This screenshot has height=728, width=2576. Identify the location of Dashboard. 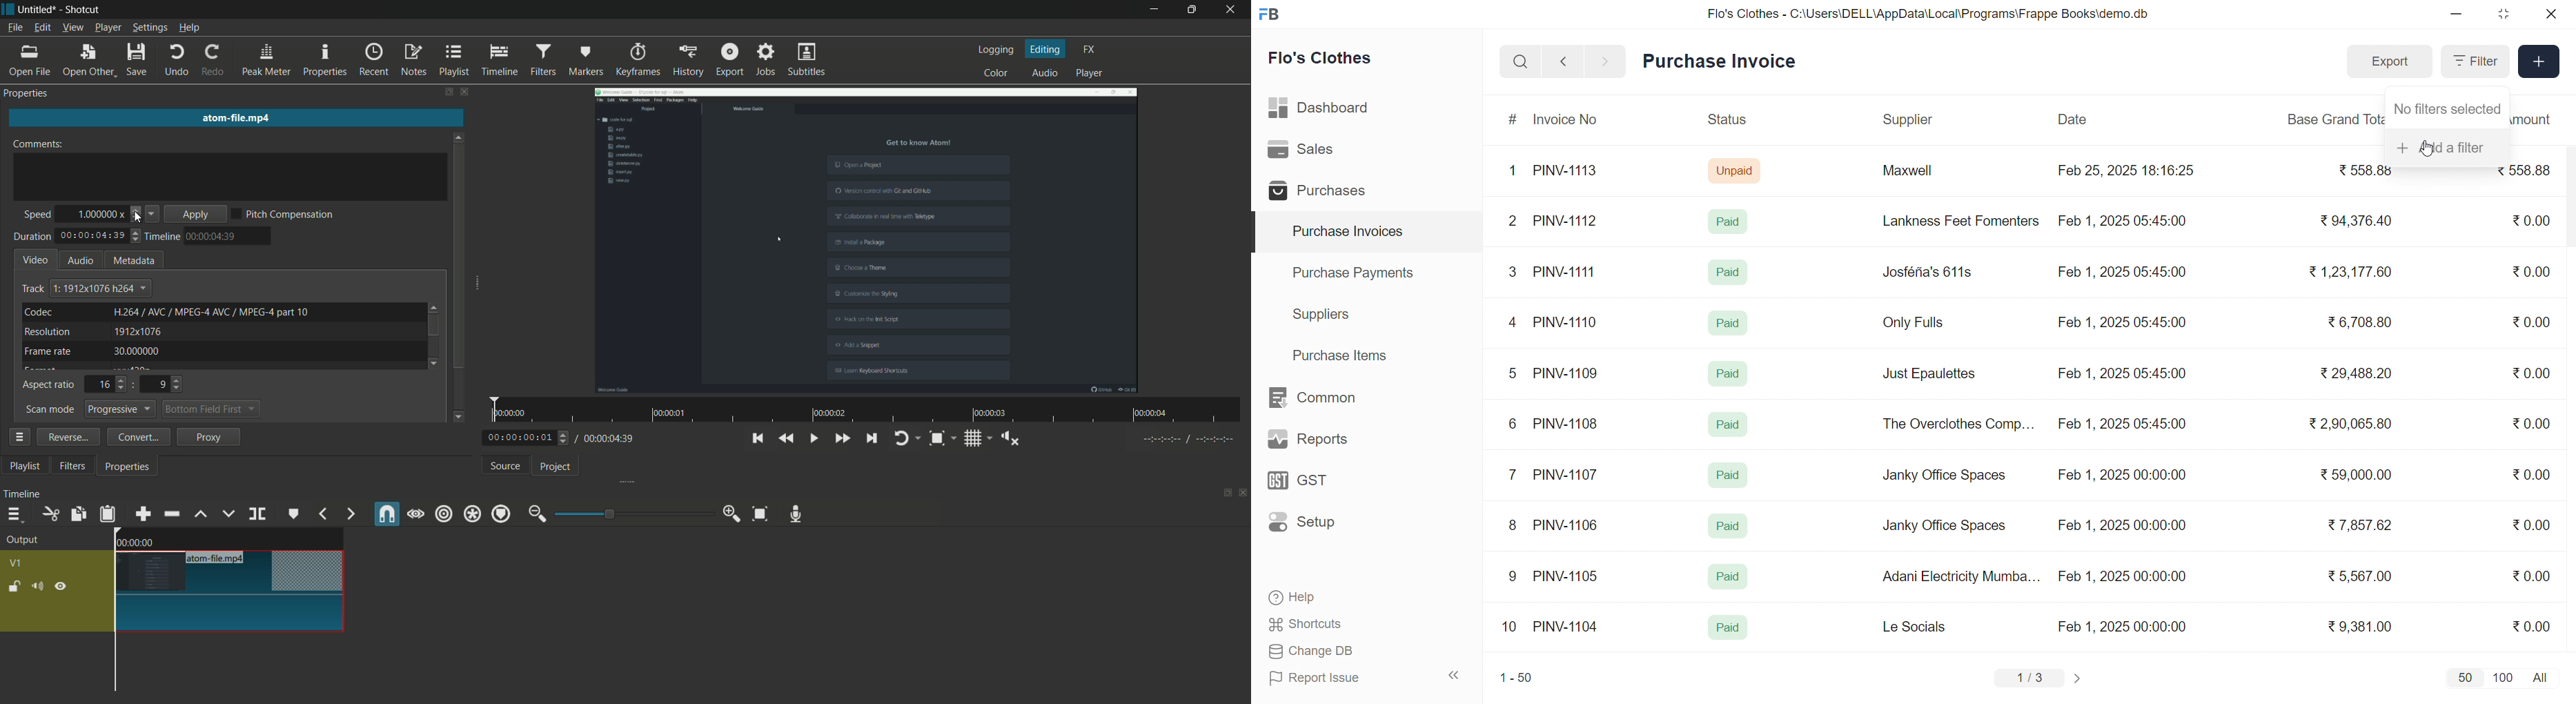
(1323, 110).